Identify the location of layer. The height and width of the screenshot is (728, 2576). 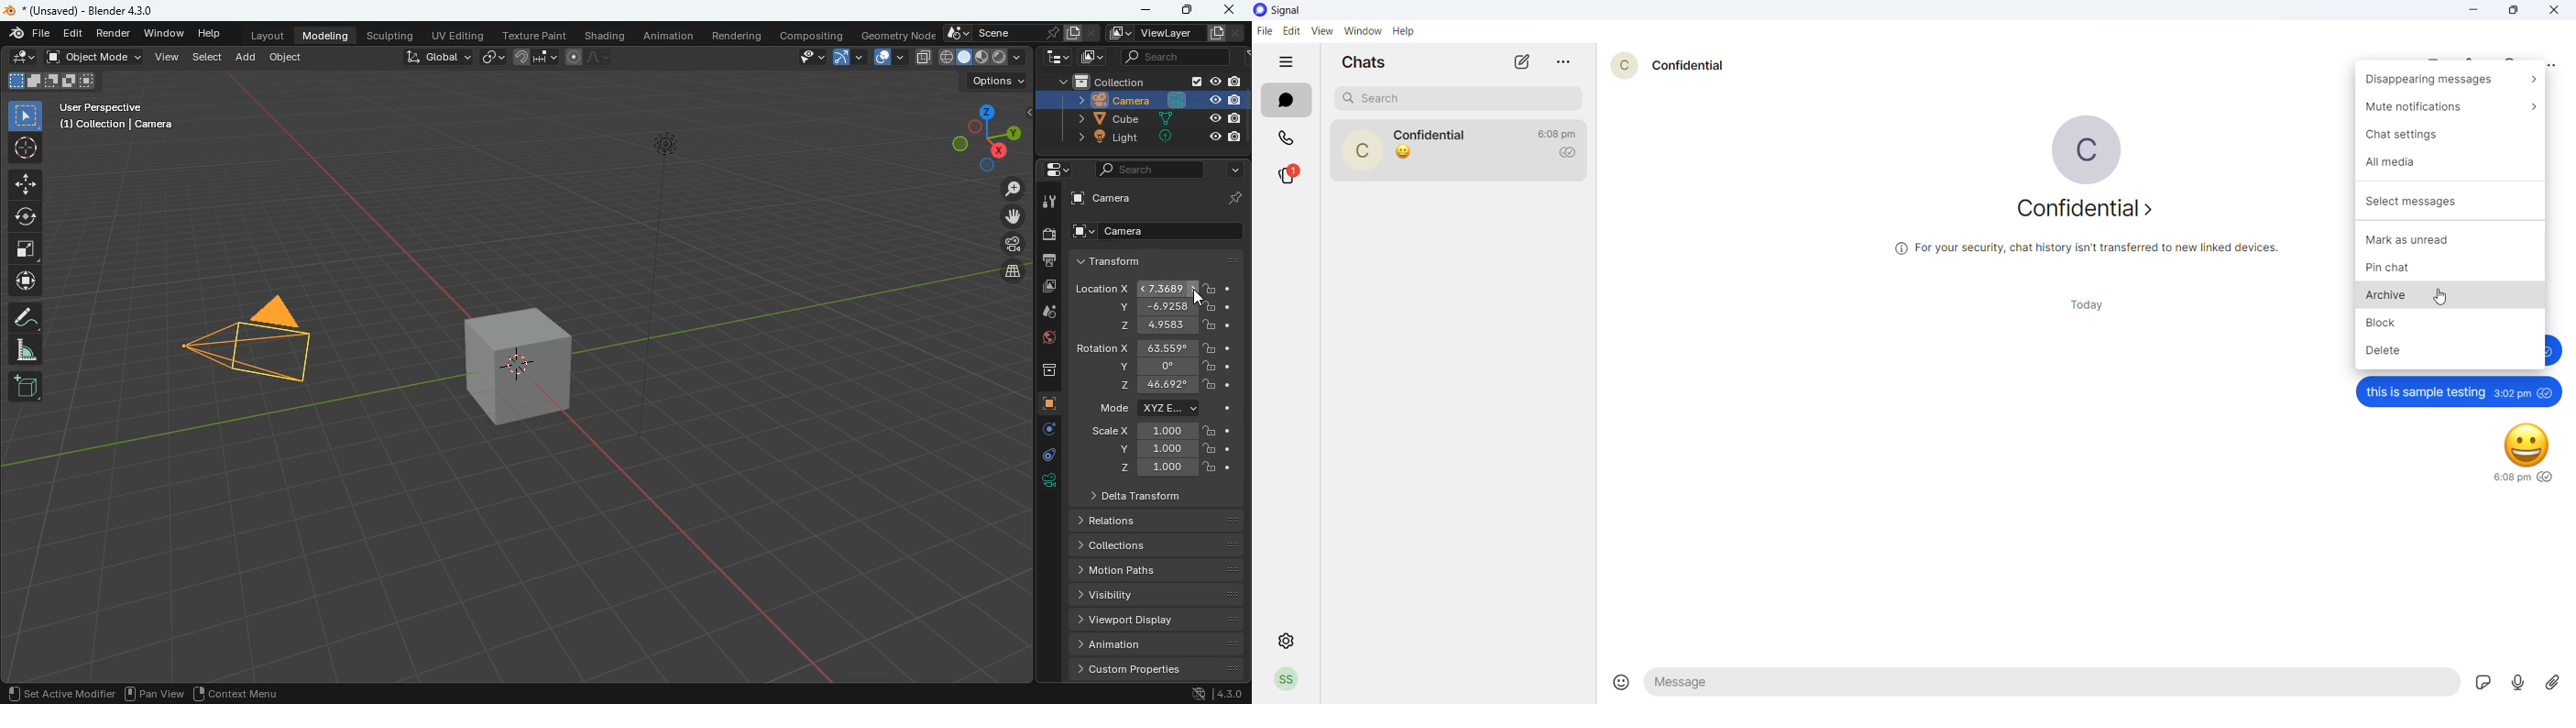
(1006, 270).